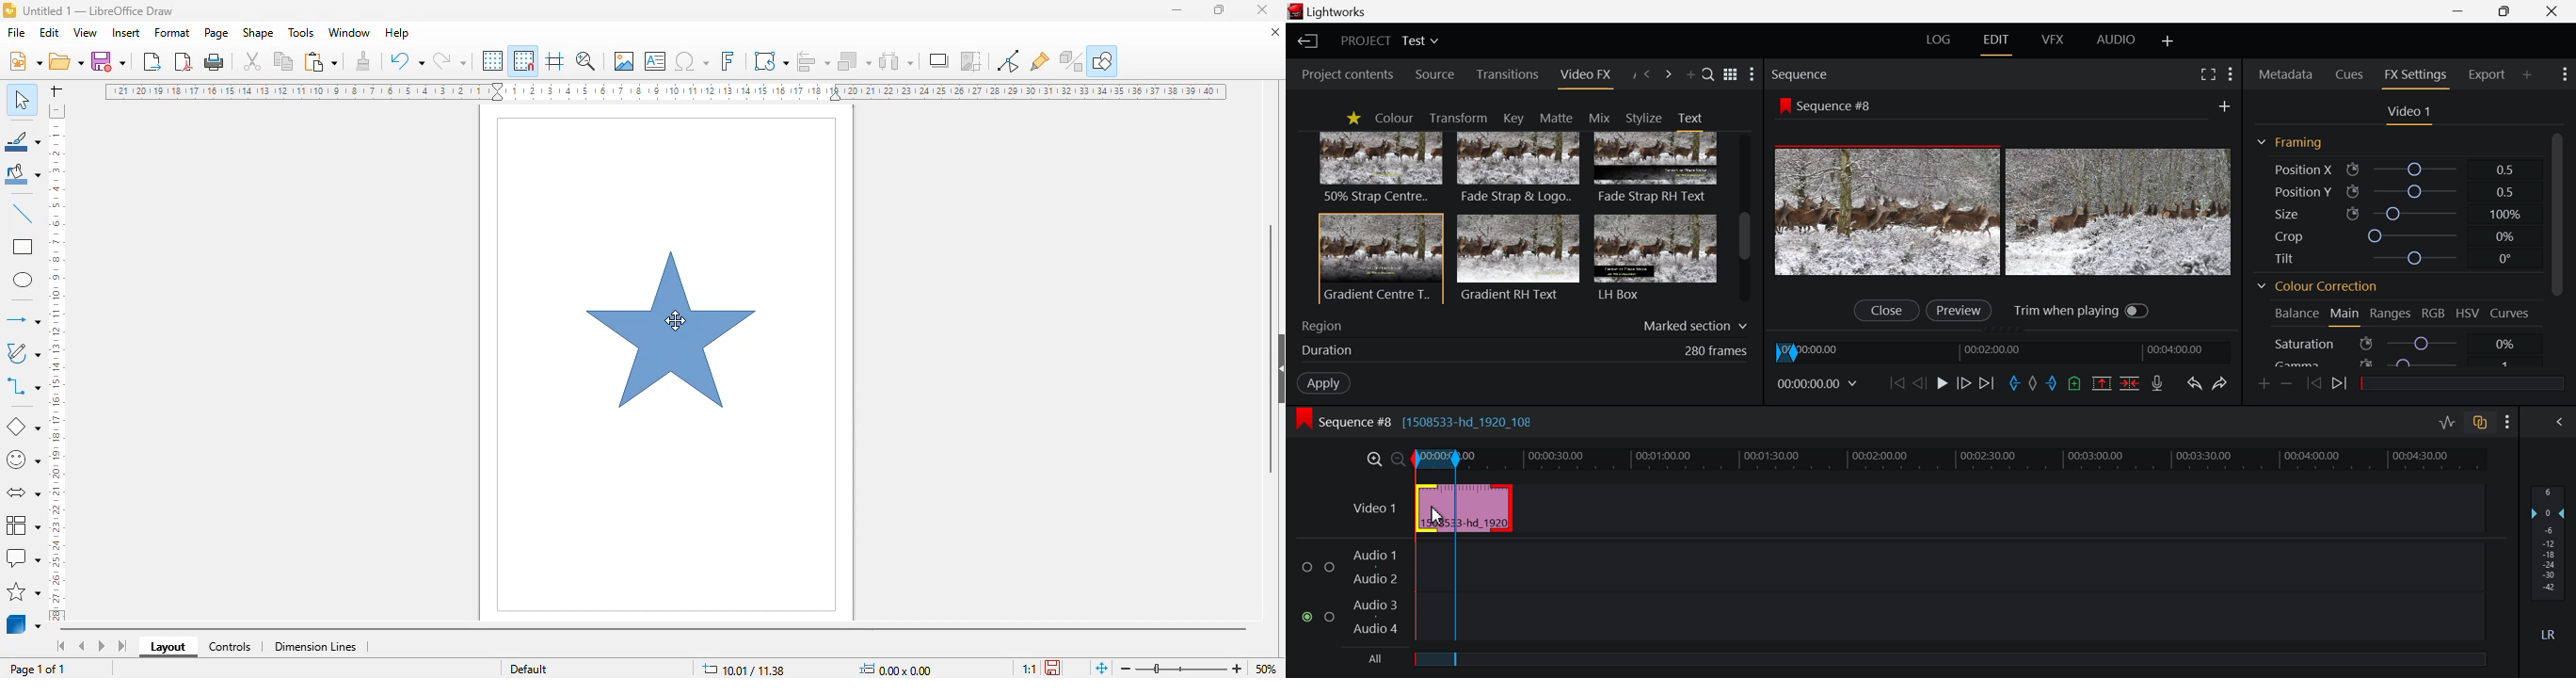 This screenshot has height=700, width=2576. Describe the element at coordinates (1999, 41) in the screenshot. I see `EDIT Layout` at that location.